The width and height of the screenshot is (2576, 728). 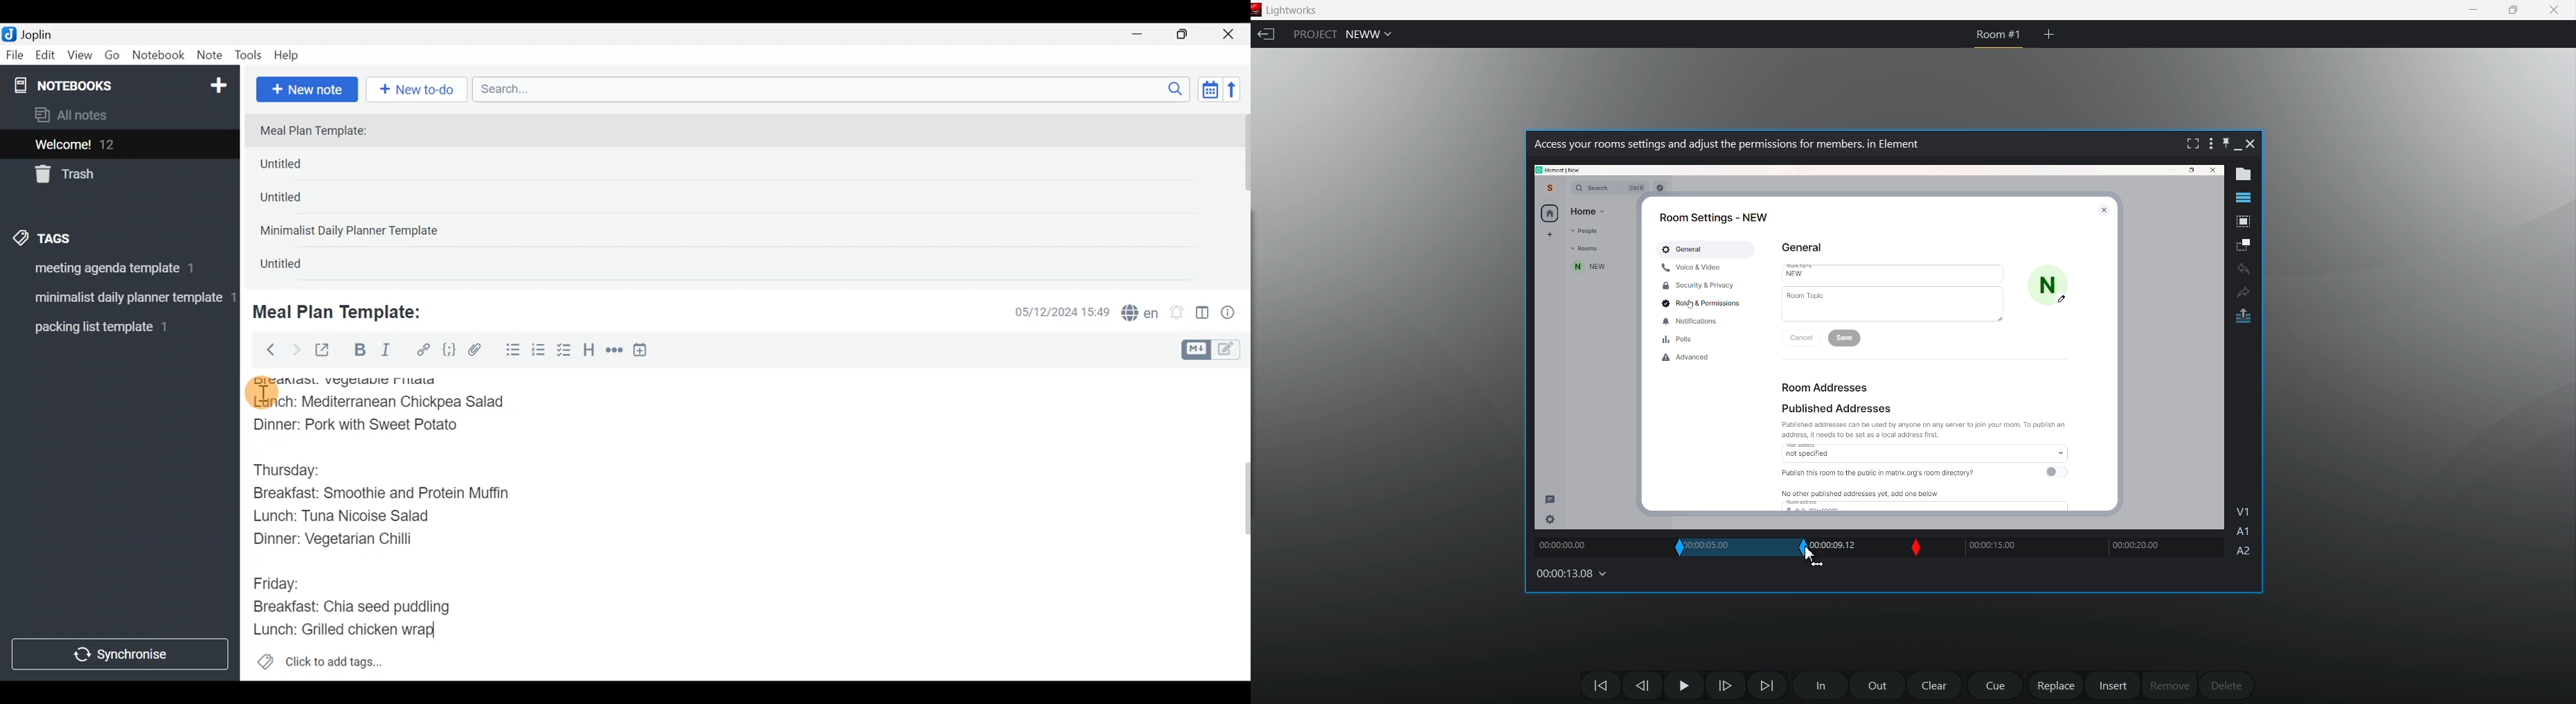 I want to click on Bulleted list, so click(x=510, y=351).